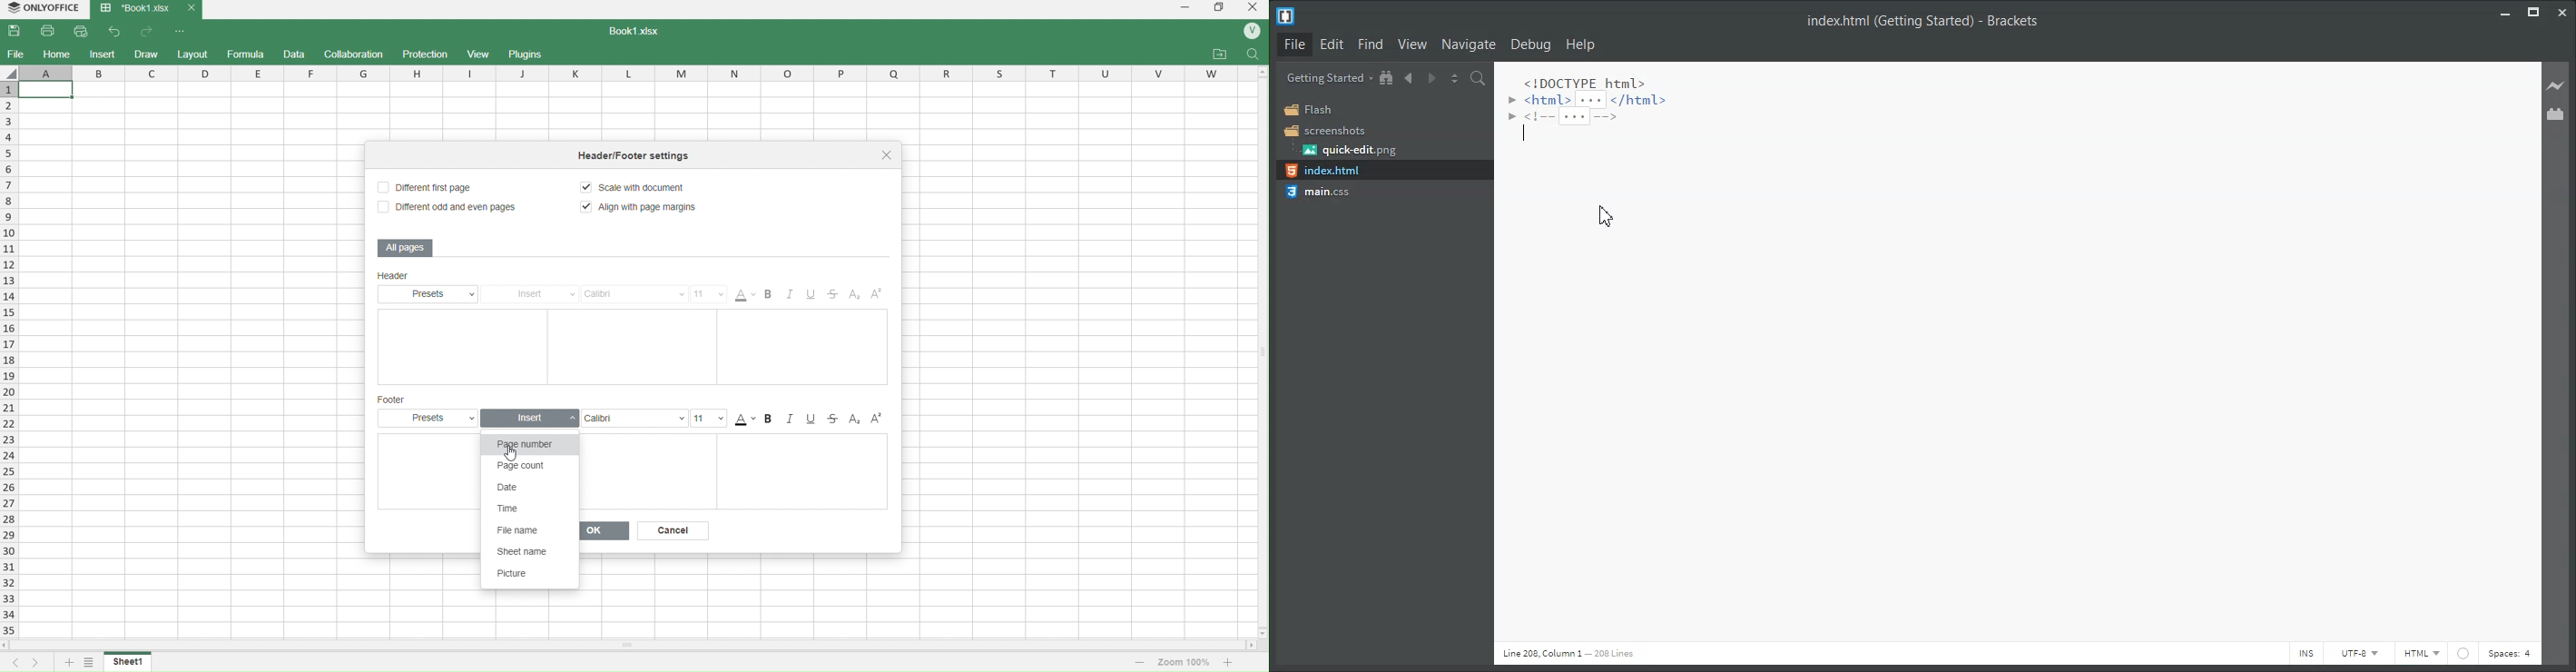 The height and width of the screenshot is (672, 2576). I want to click on File, so click(1295, 44).